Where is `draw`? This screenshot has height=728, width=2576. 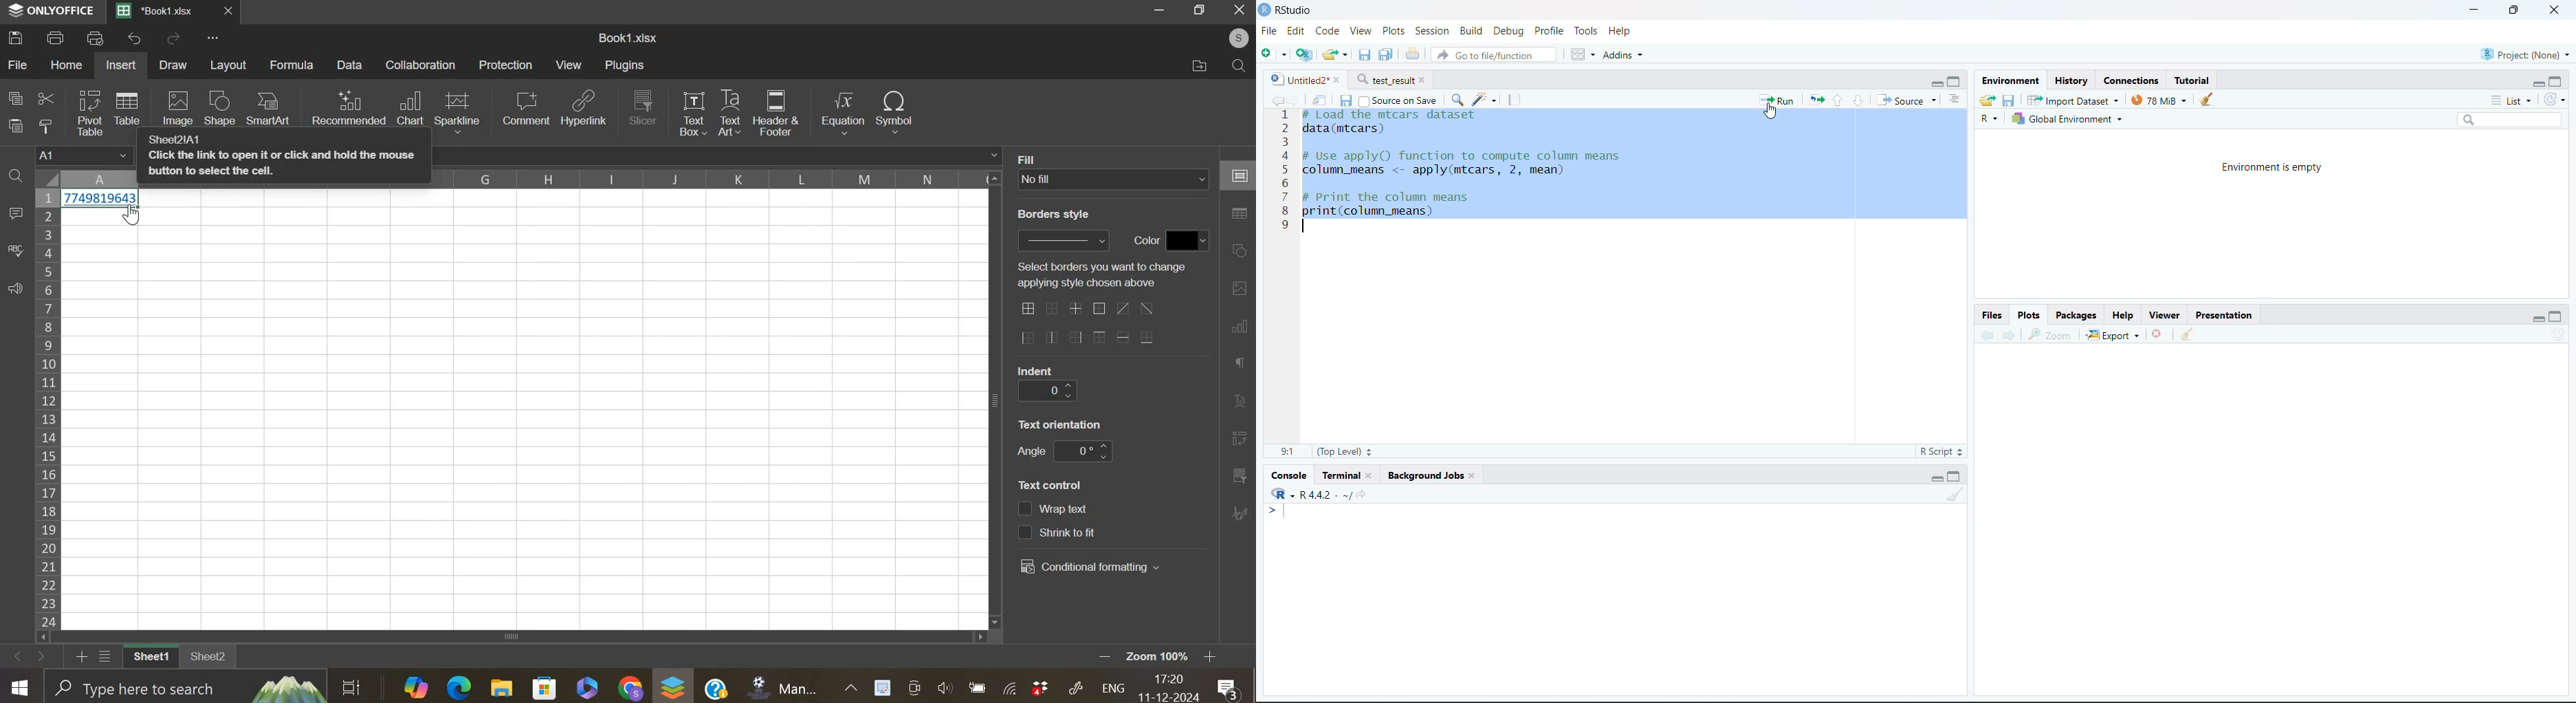
draw is located at coordinates (174, 65).